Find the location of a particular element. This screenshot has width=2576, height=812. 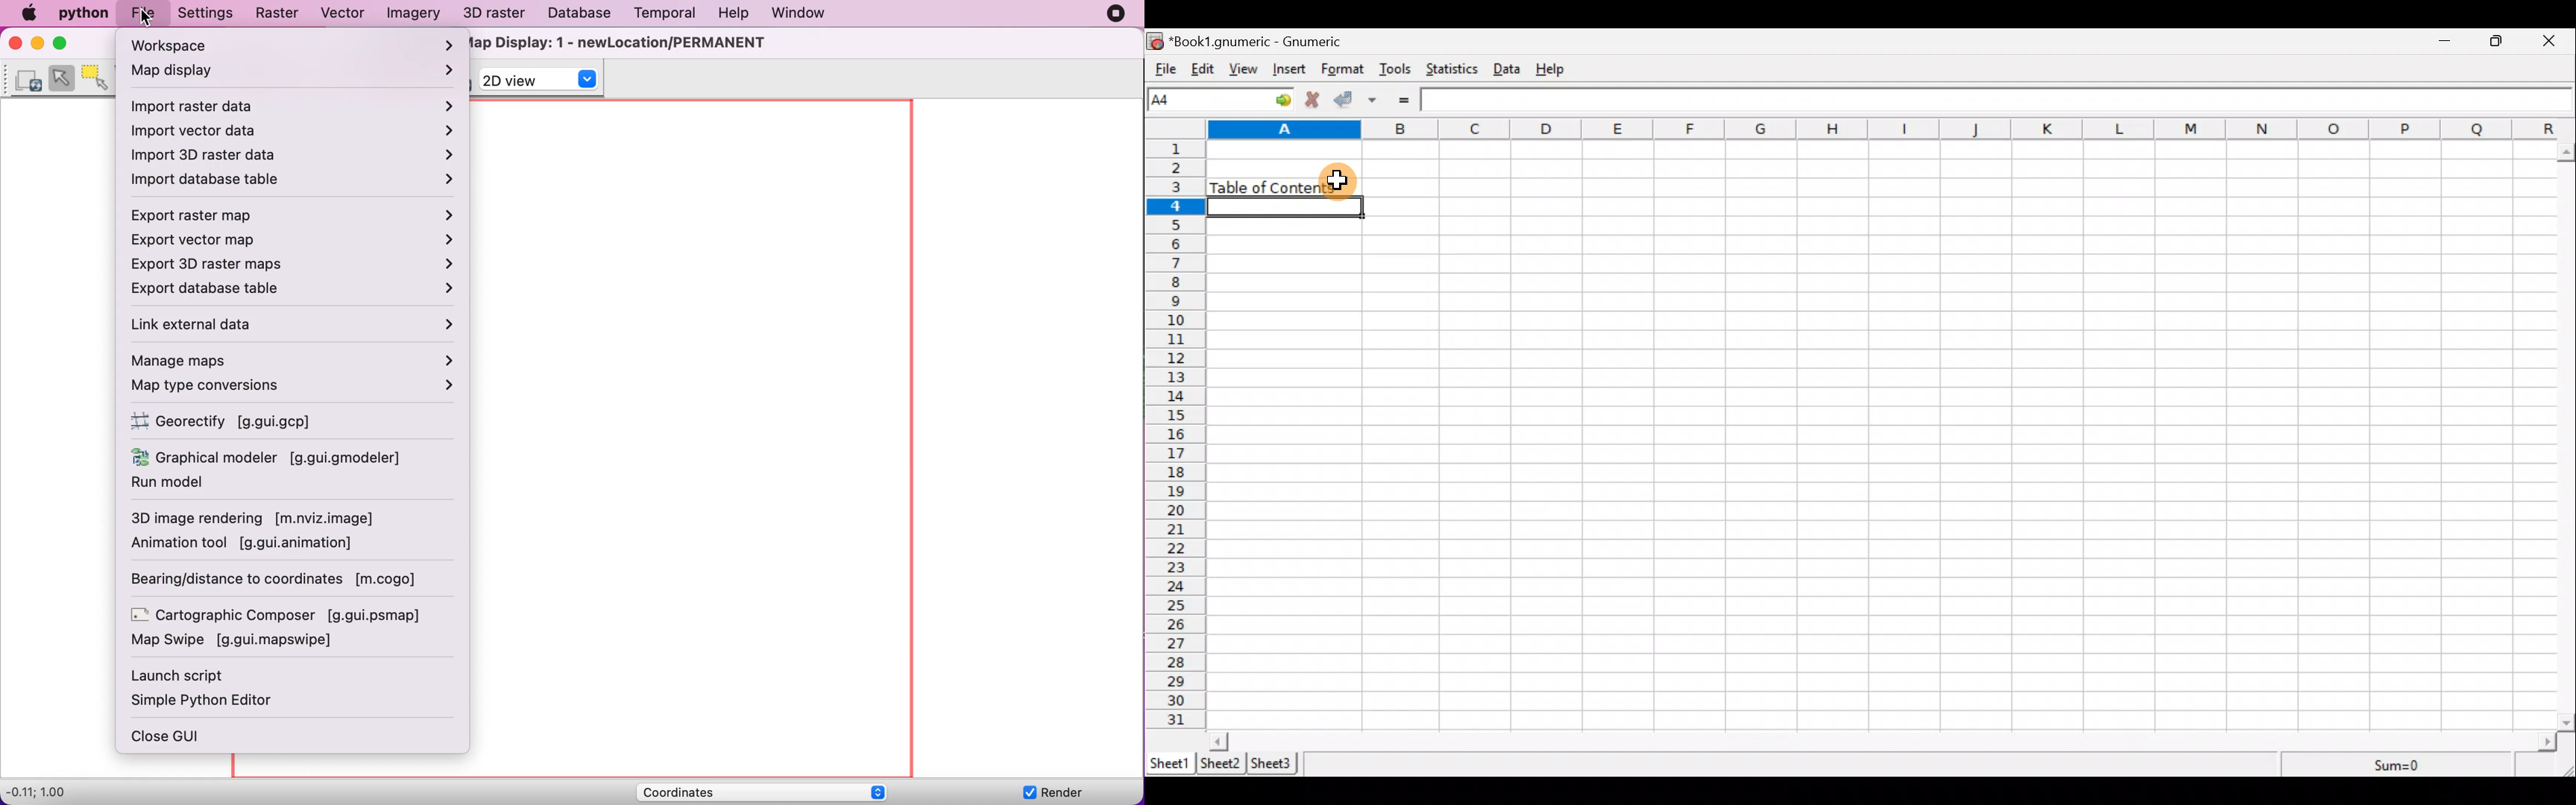

Minimize is located at coordinates (2446, 42).